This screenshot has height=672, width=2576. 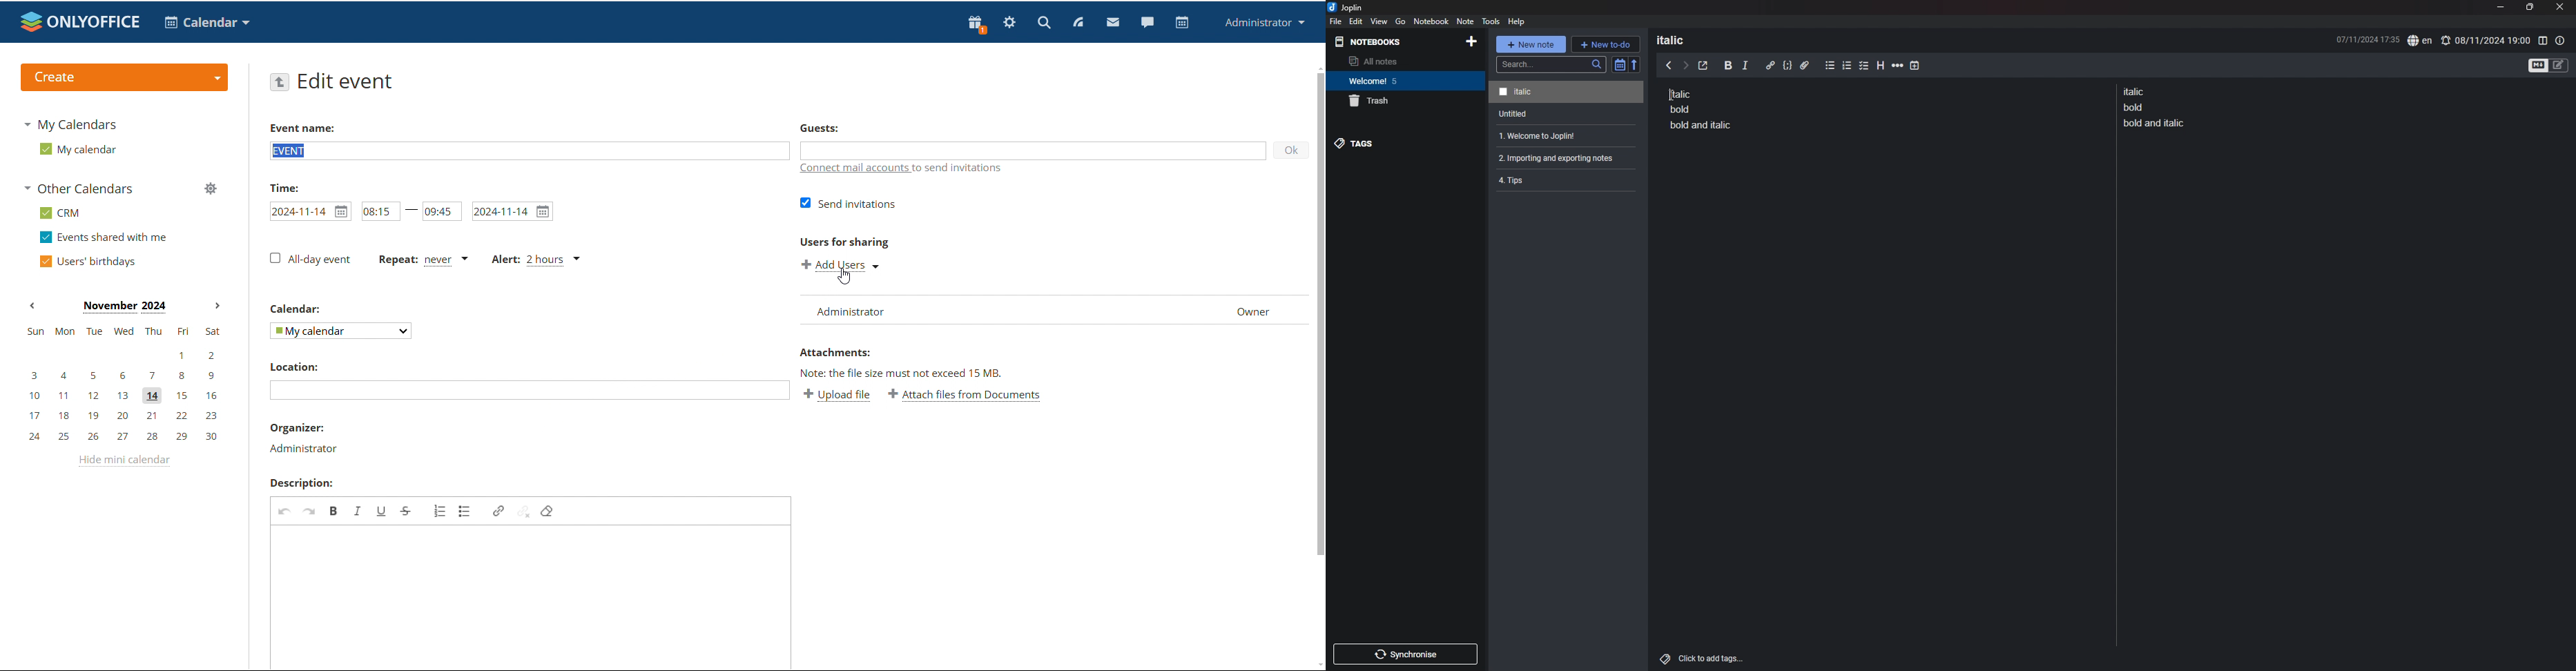 I want to click on new note, so click(x=1530, y=44).